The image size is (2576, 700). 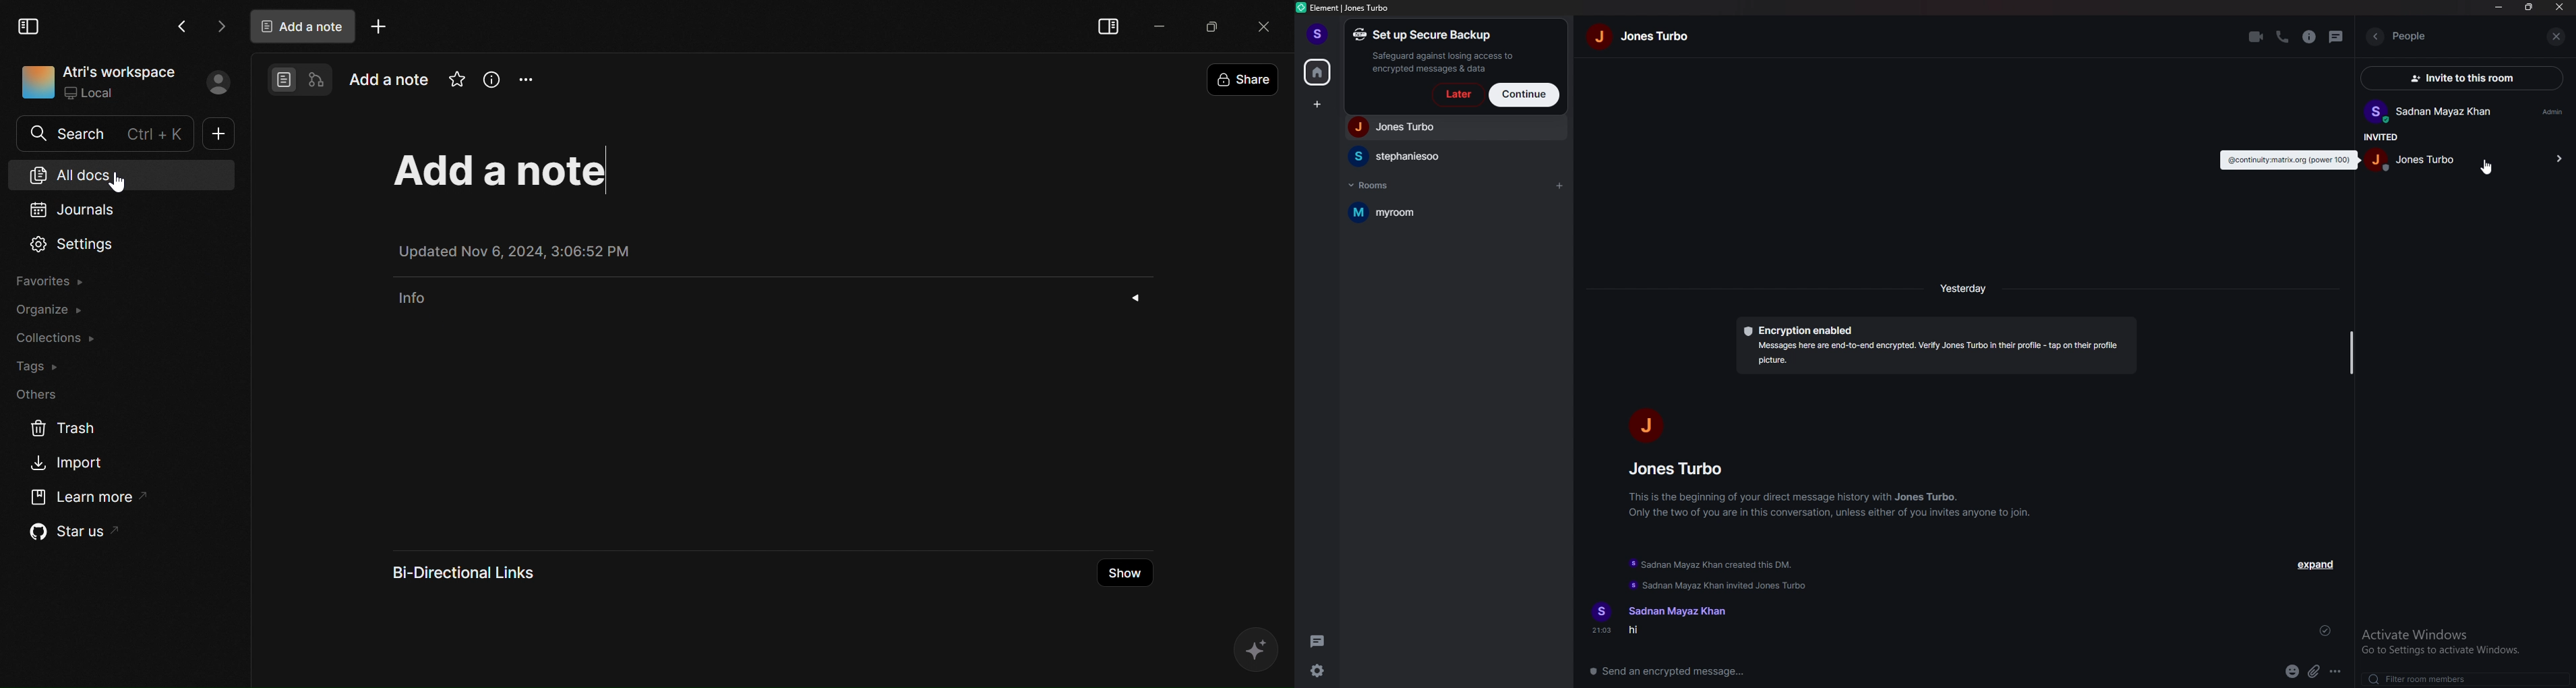 I want to click on resize bar, so click(x=2351, y=351).